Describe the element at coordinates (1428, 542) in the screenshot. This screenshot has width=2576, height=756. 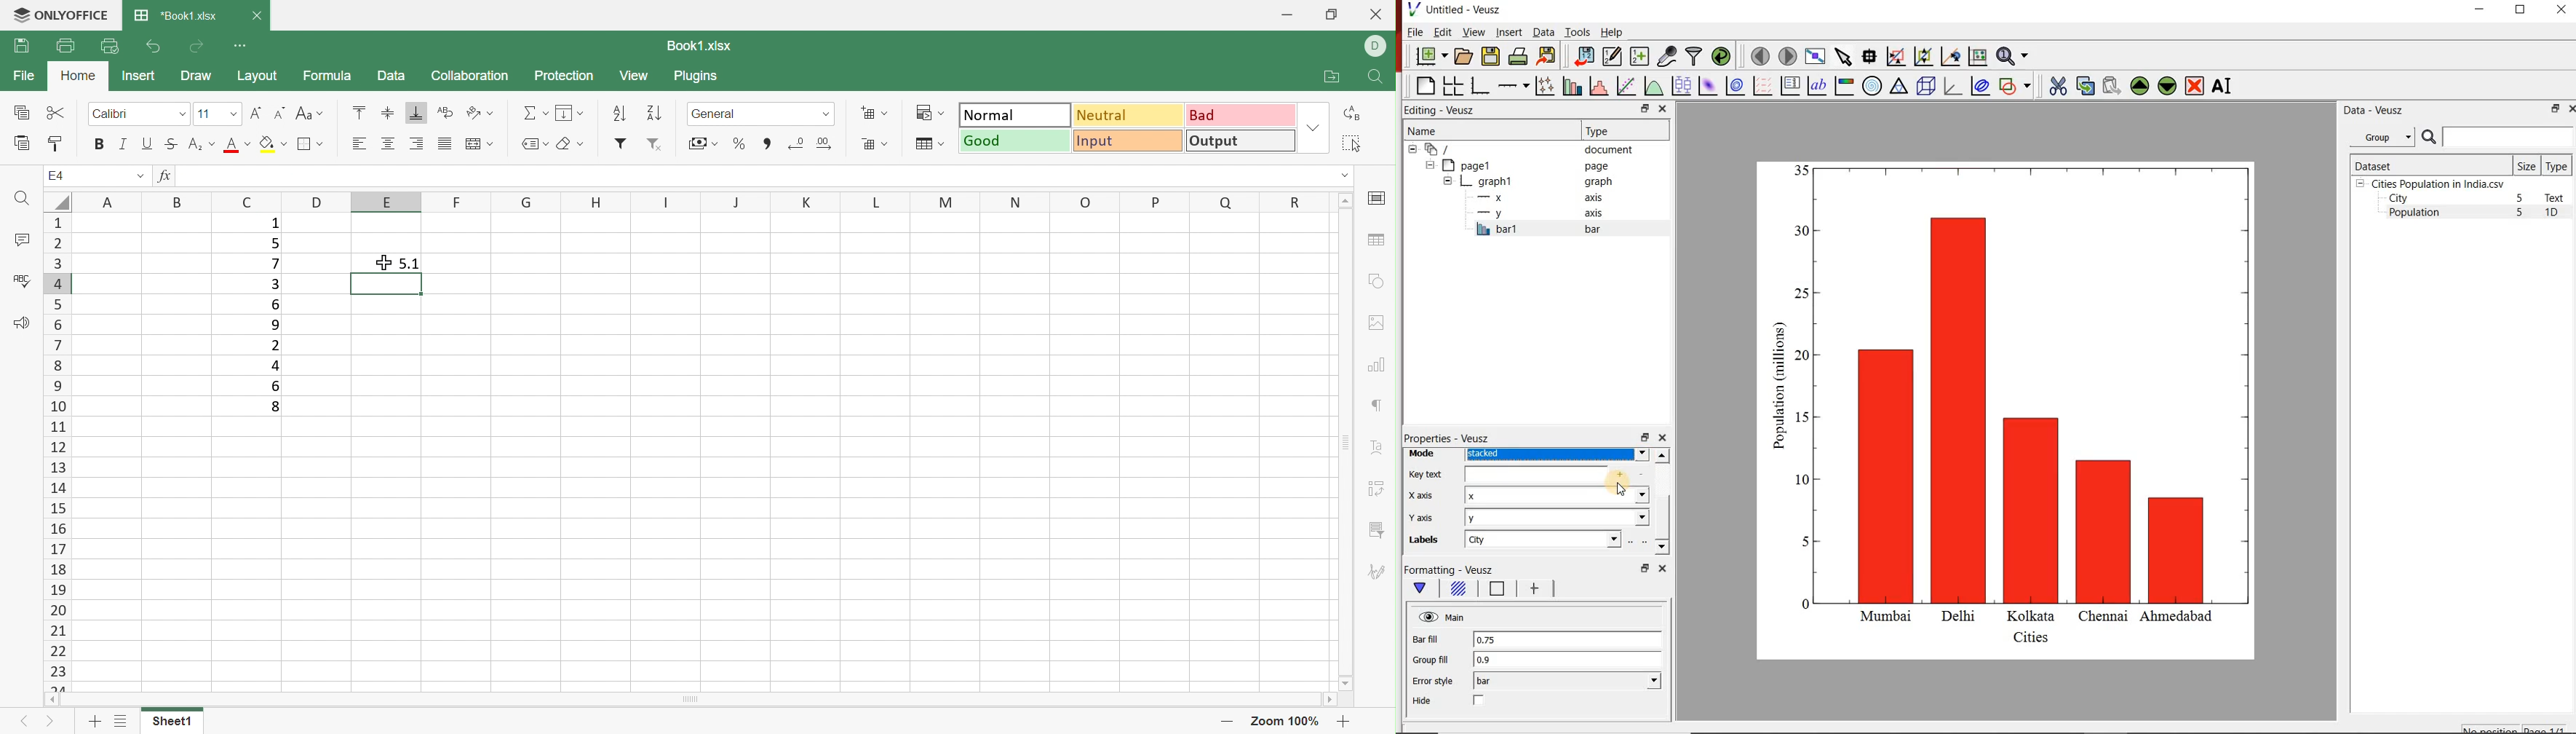
I see `labels` at that location.